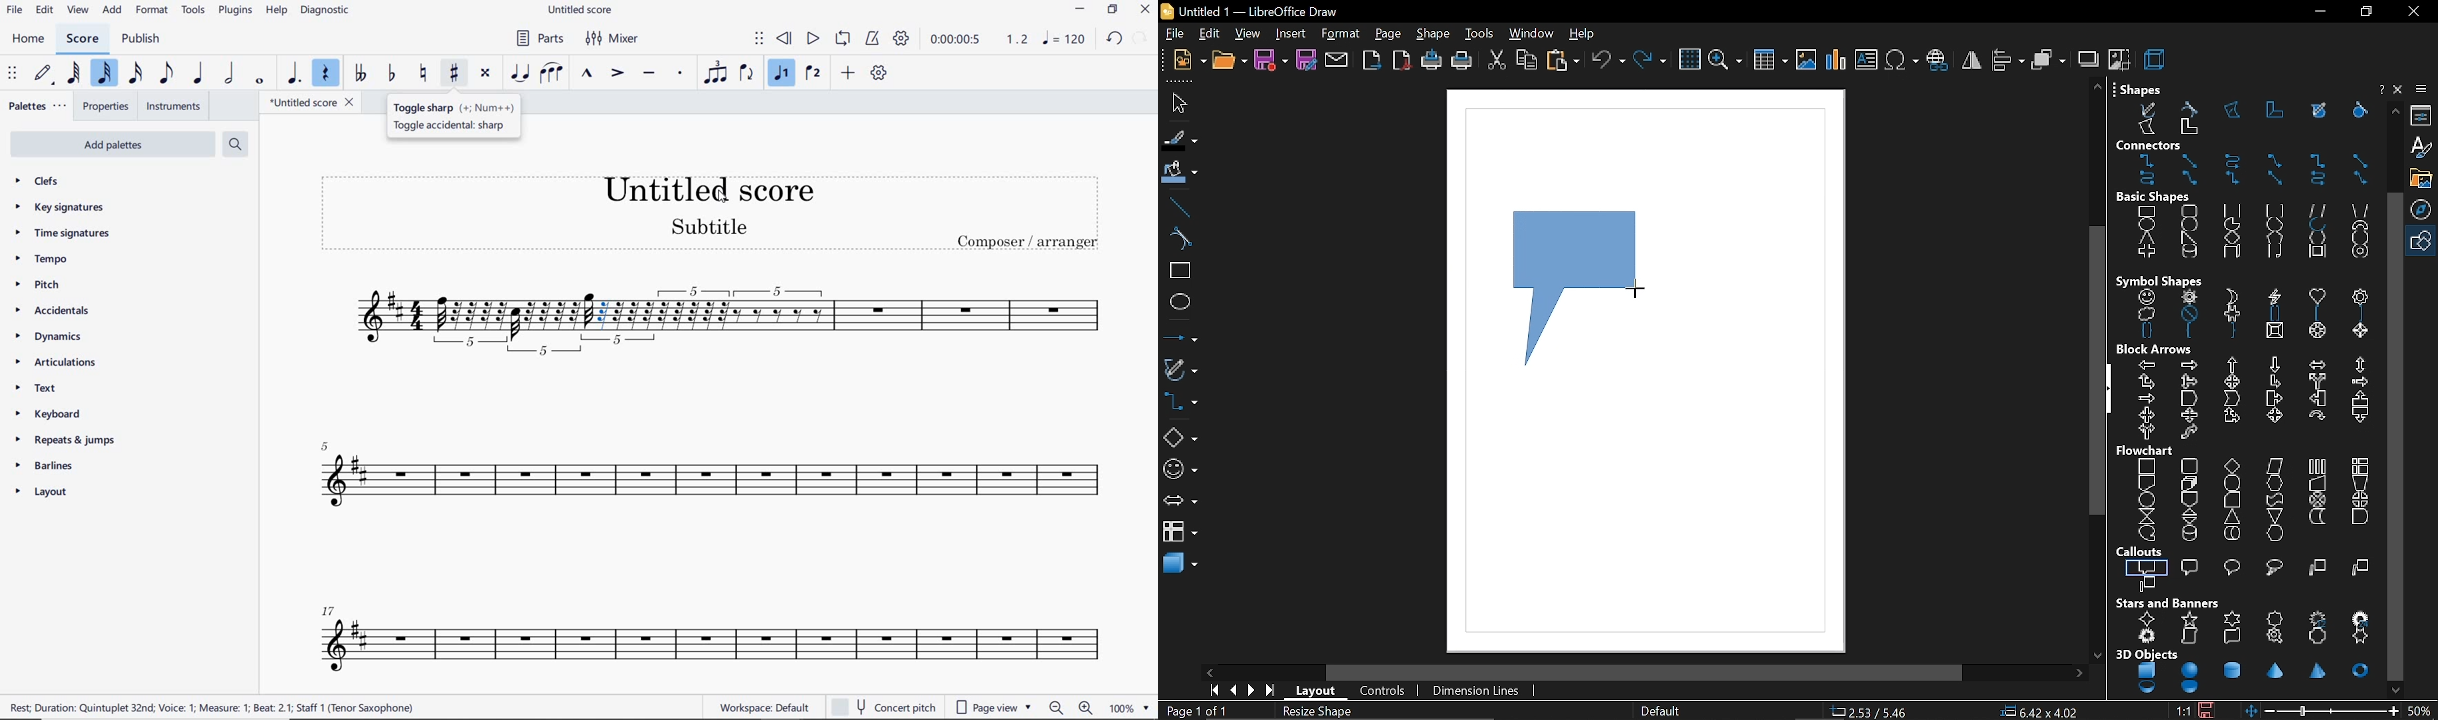 The image size is (2464, 728). Describe the element at coordinates (2148, 364) in the screenshot. I see `left arrow` at that location.